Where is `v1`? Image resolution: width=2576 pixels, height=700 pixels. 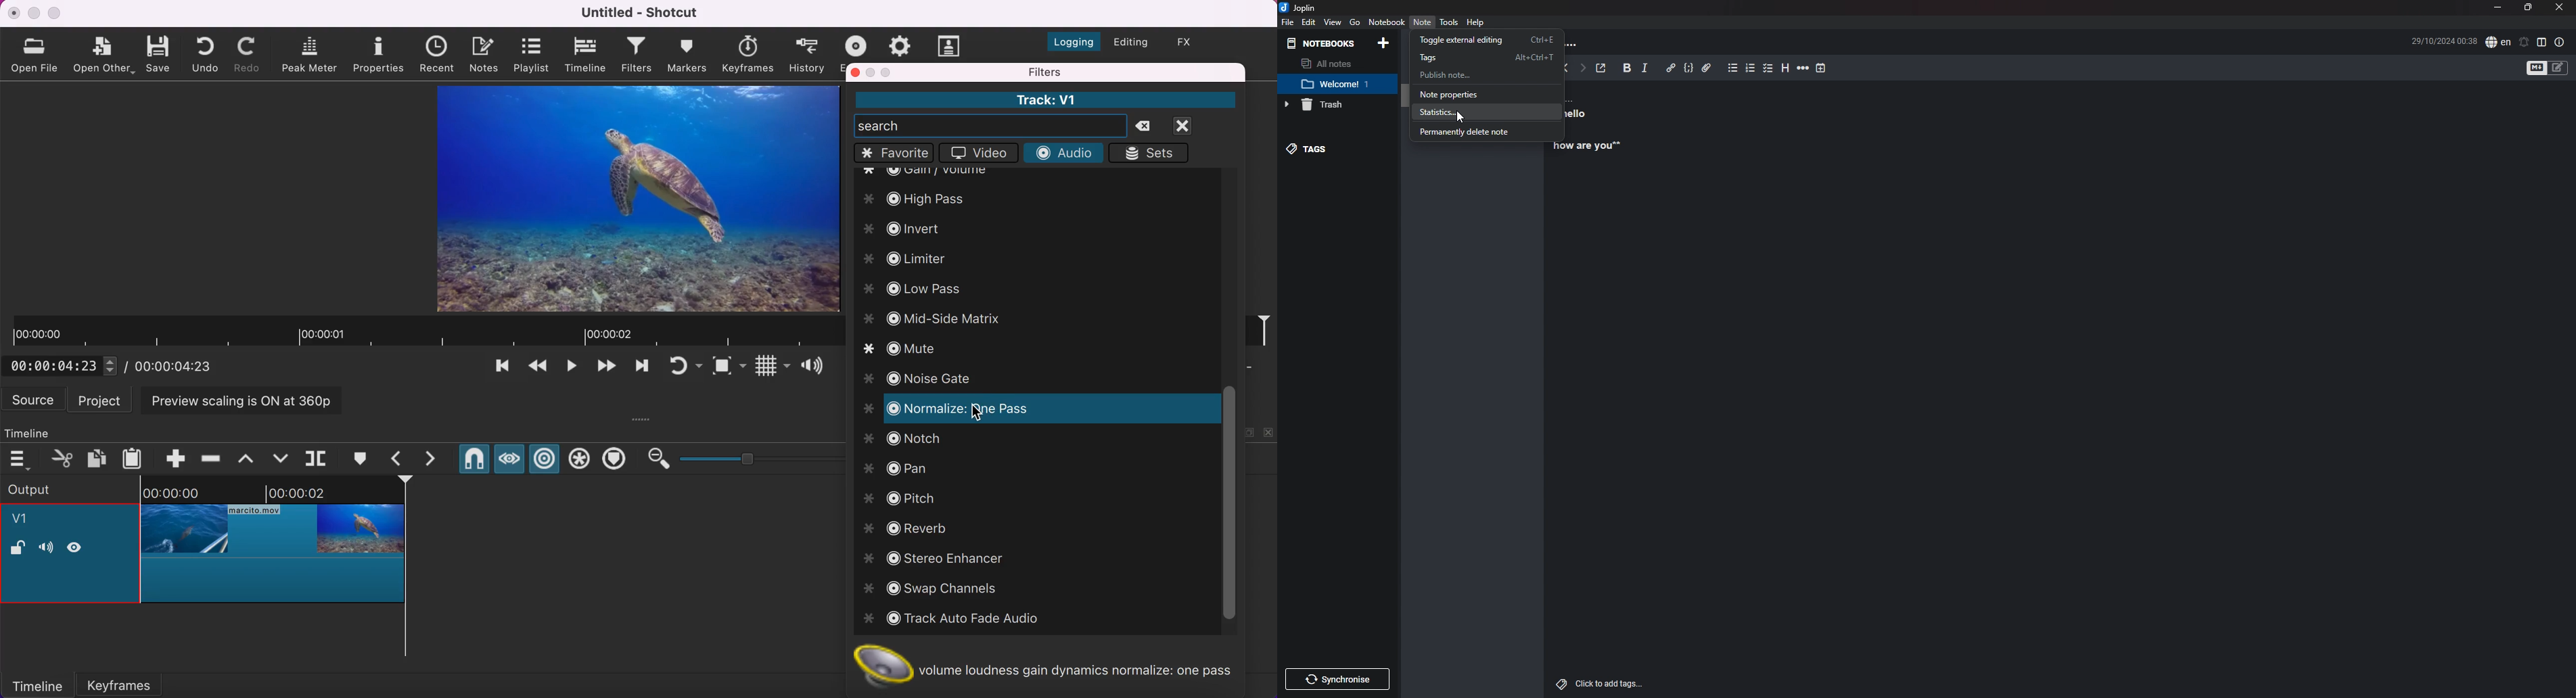
v1 is located at coordinates (25, 520).